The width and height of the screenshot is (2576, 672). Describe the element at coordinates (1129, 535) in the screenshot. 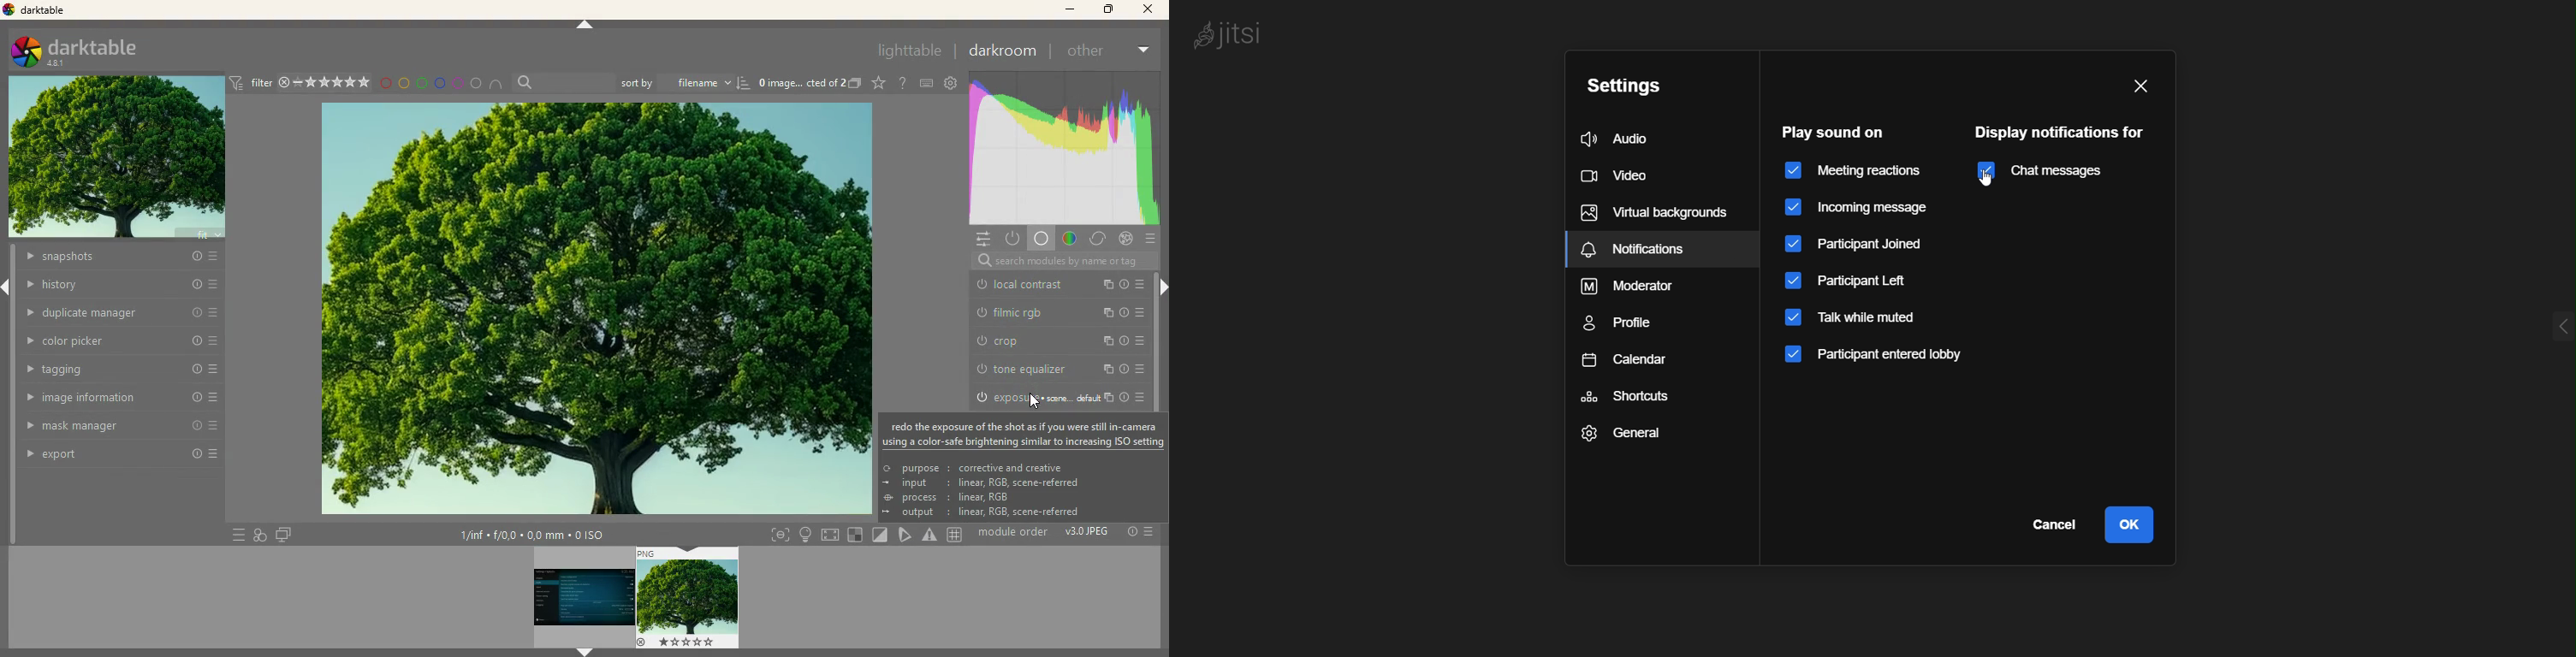

I see `` at that location.